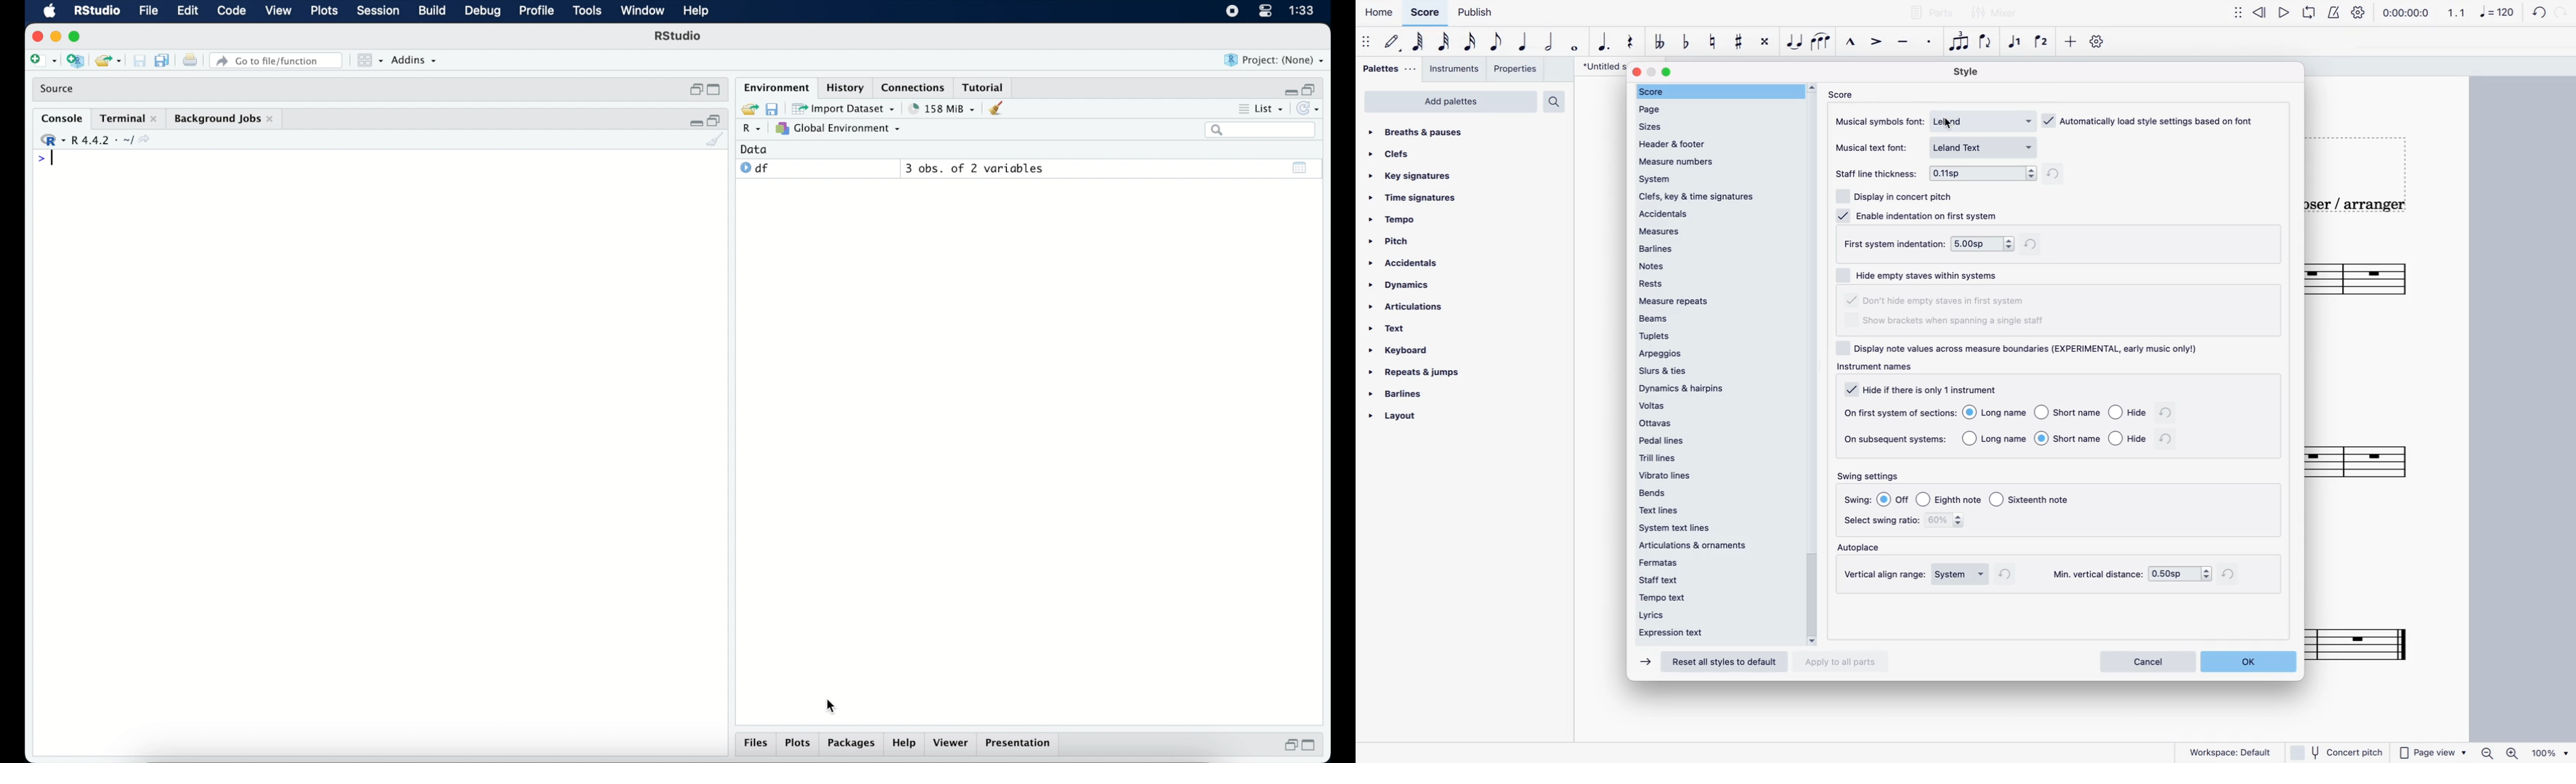 Image resolution: width=2576 pixels, height=784 pixels. Describe the element at coordinates (1450, 103) in the screenshot. I see `add palettes` at that location.